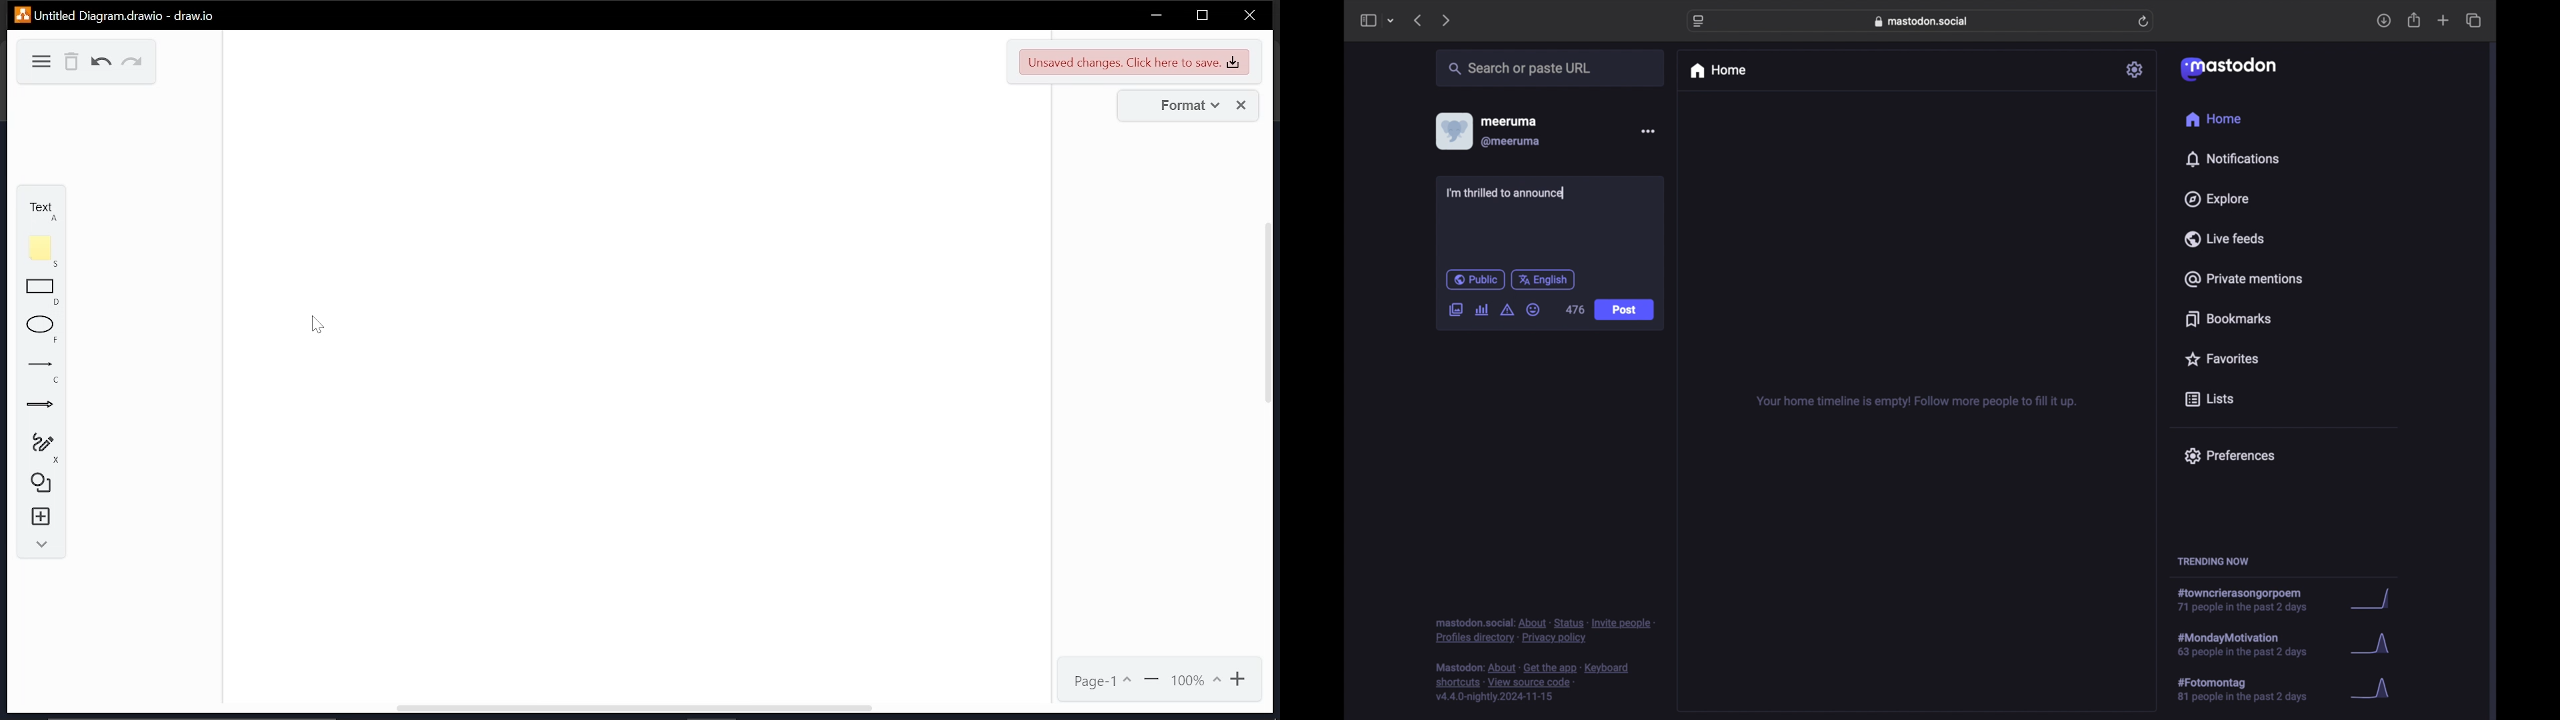  I want to click on text, so click(38, 209).